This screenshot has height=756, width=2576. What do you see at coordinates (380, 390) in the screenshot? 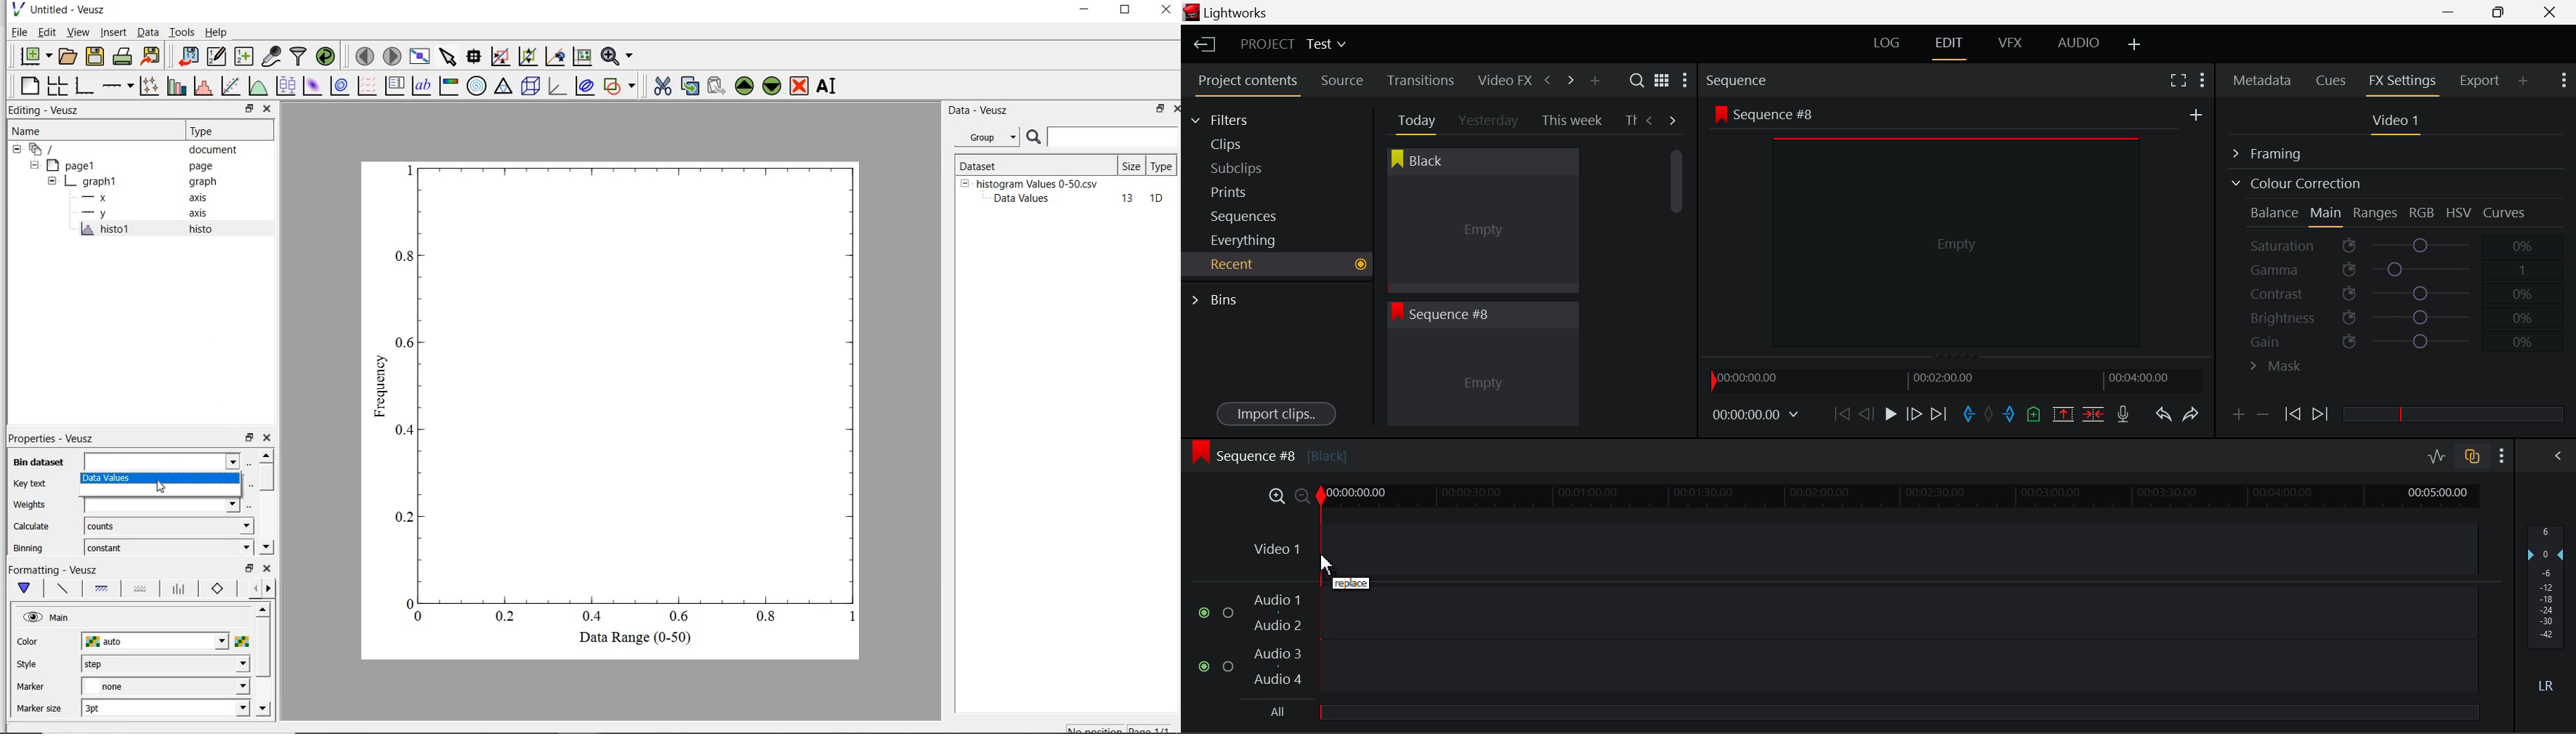
I see `frequency` at bounding box center [380, 390].